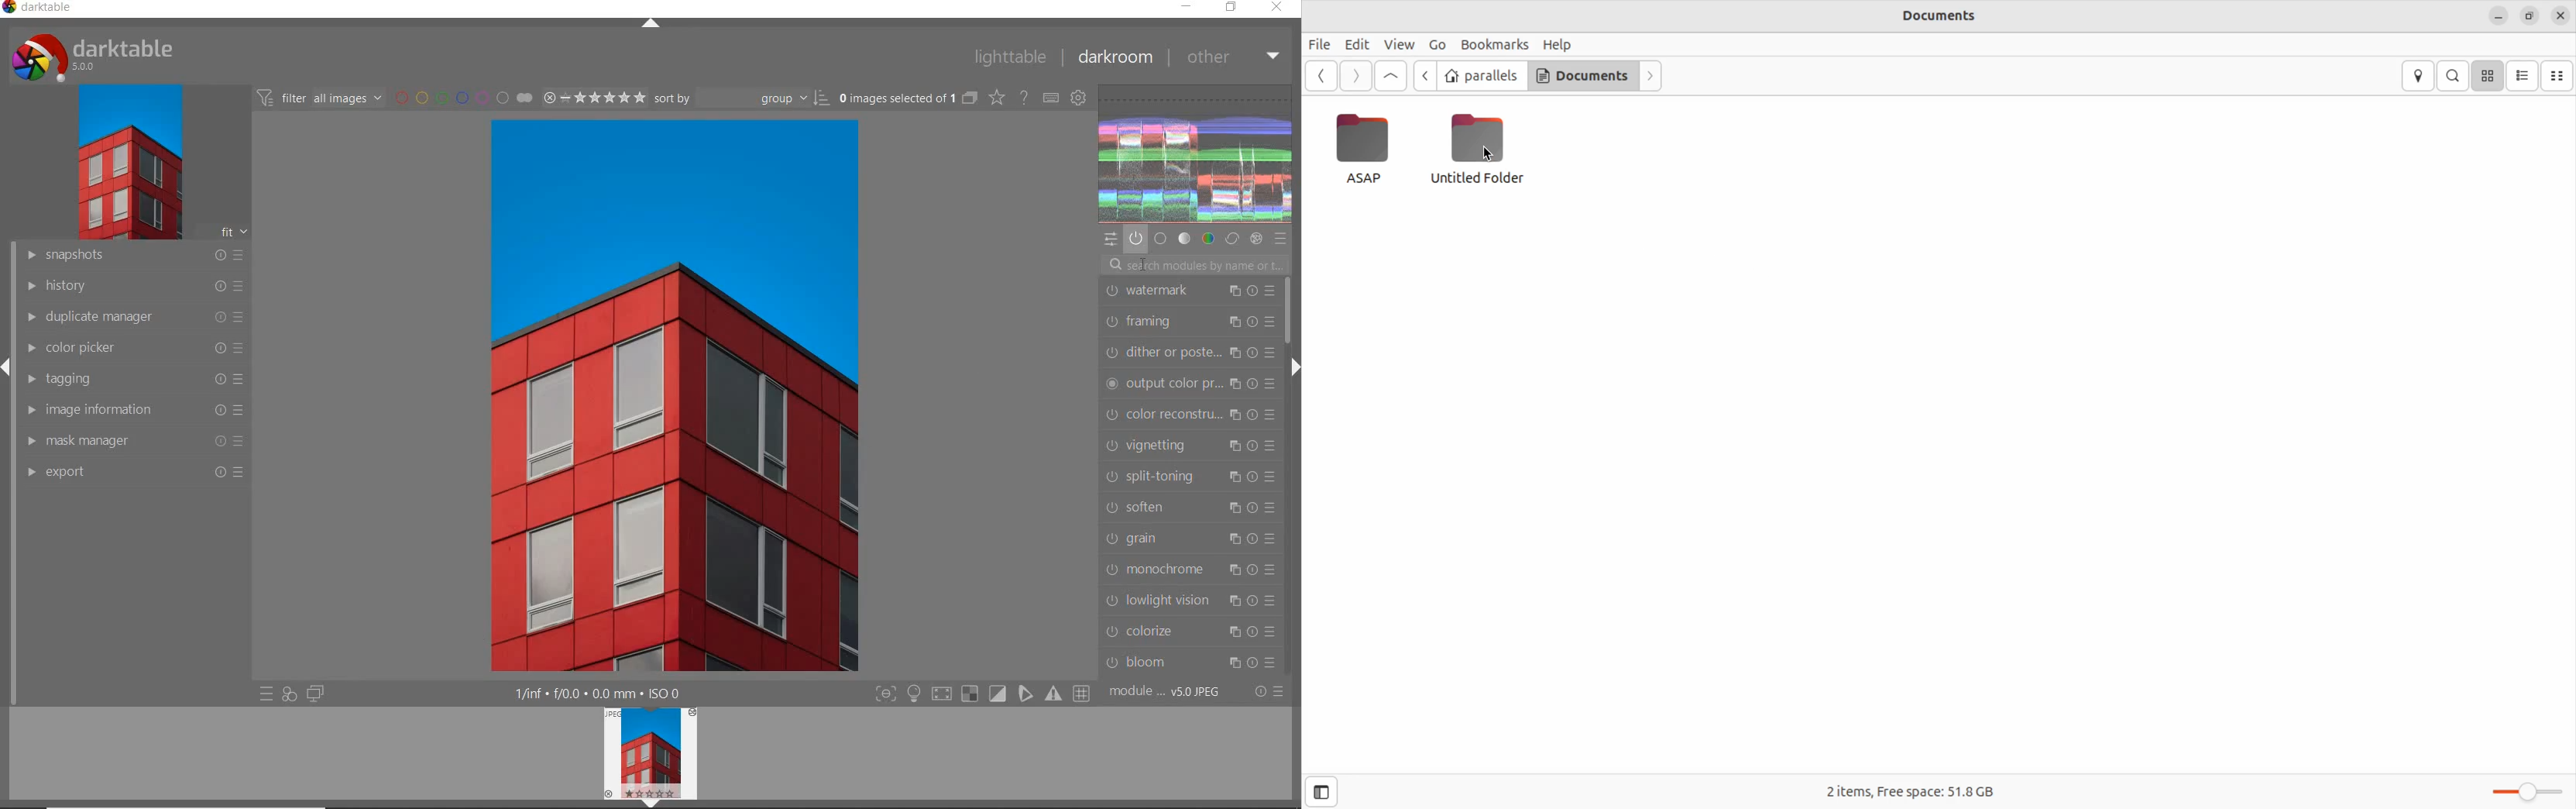  Describe the element at coordinates (289, 694) in the screenshot. I see `quick access for applying any of your style` at that location.